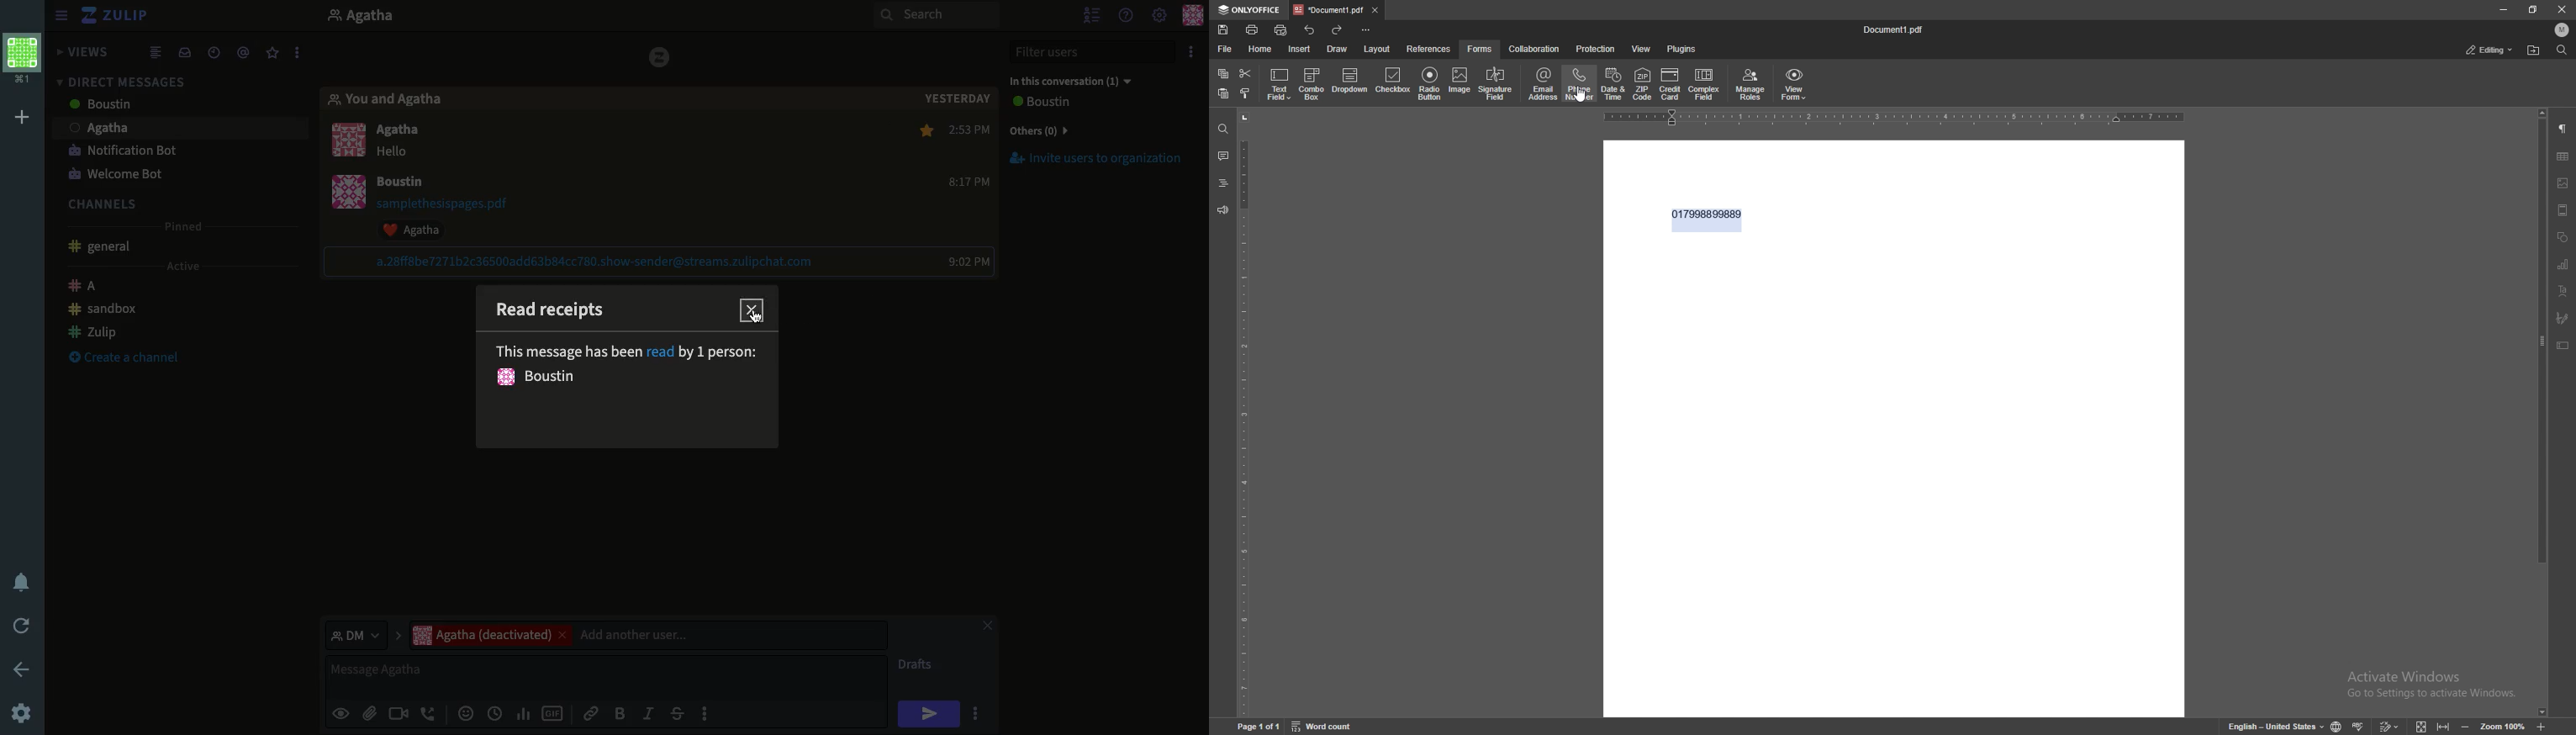  Describe the element at coordinates (706, 718) in the screenshot. I see `options` at that location.